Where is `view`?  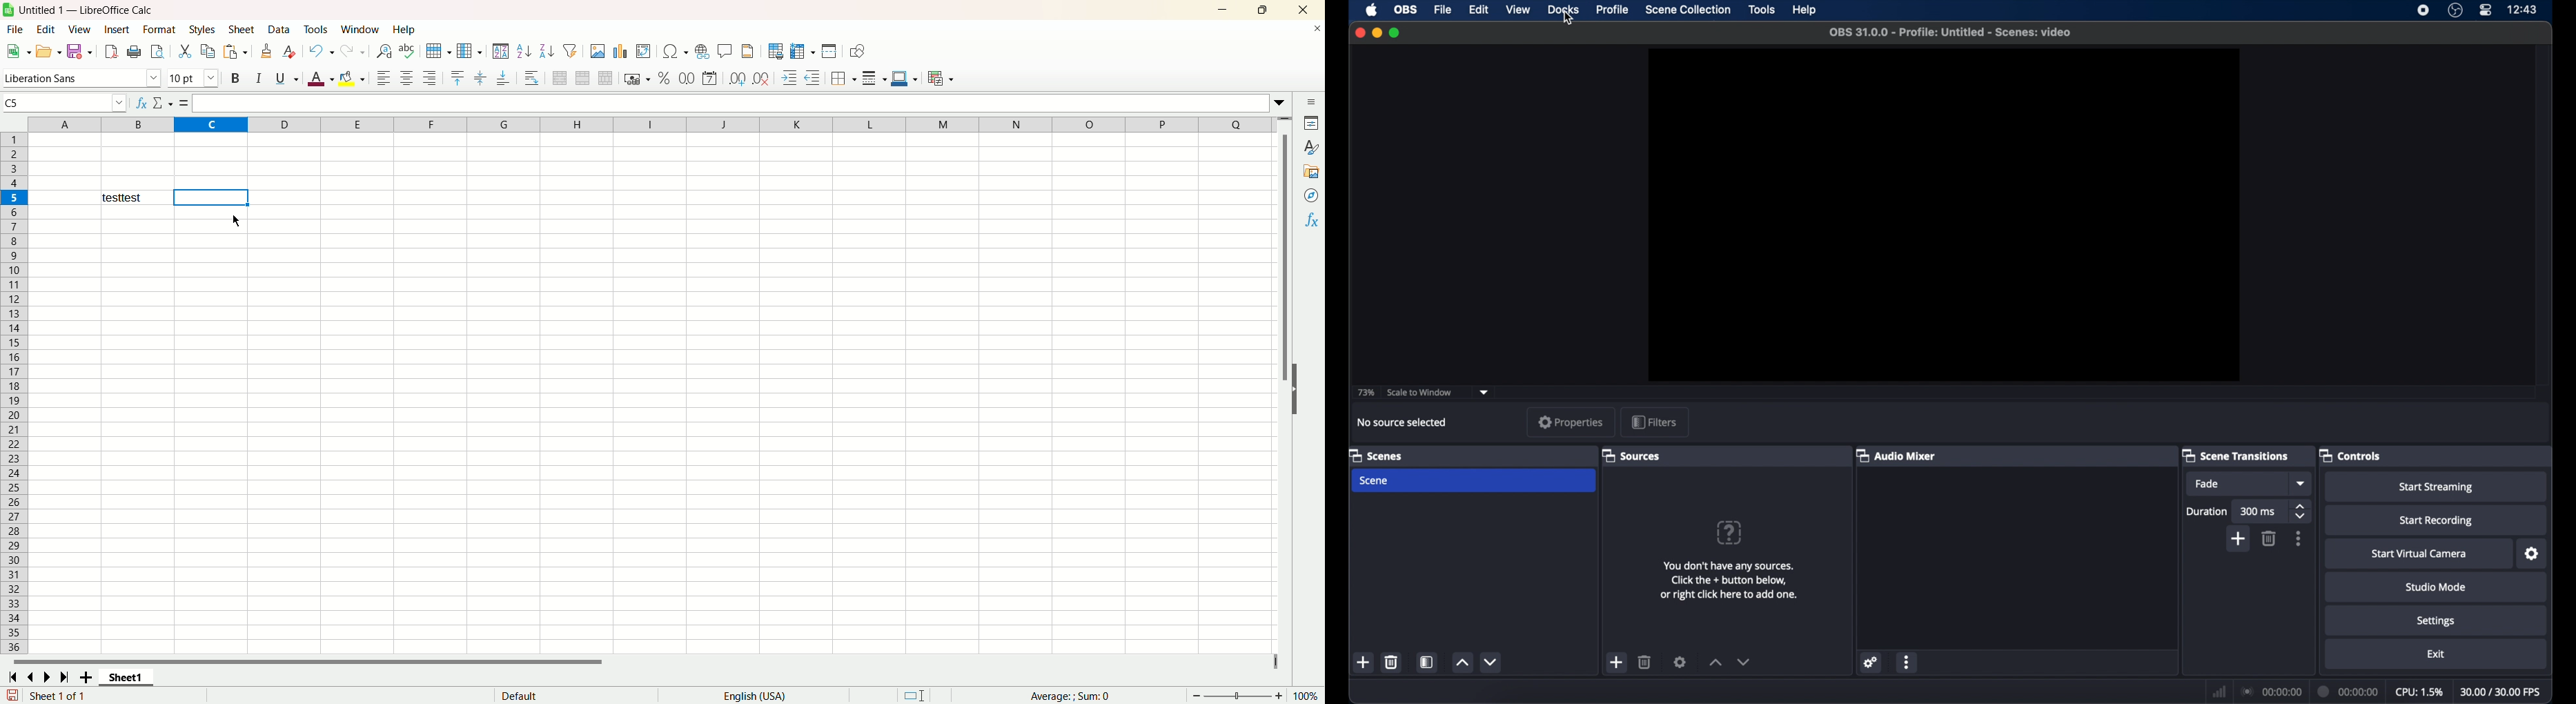
view is located at coordinates (79, 29).